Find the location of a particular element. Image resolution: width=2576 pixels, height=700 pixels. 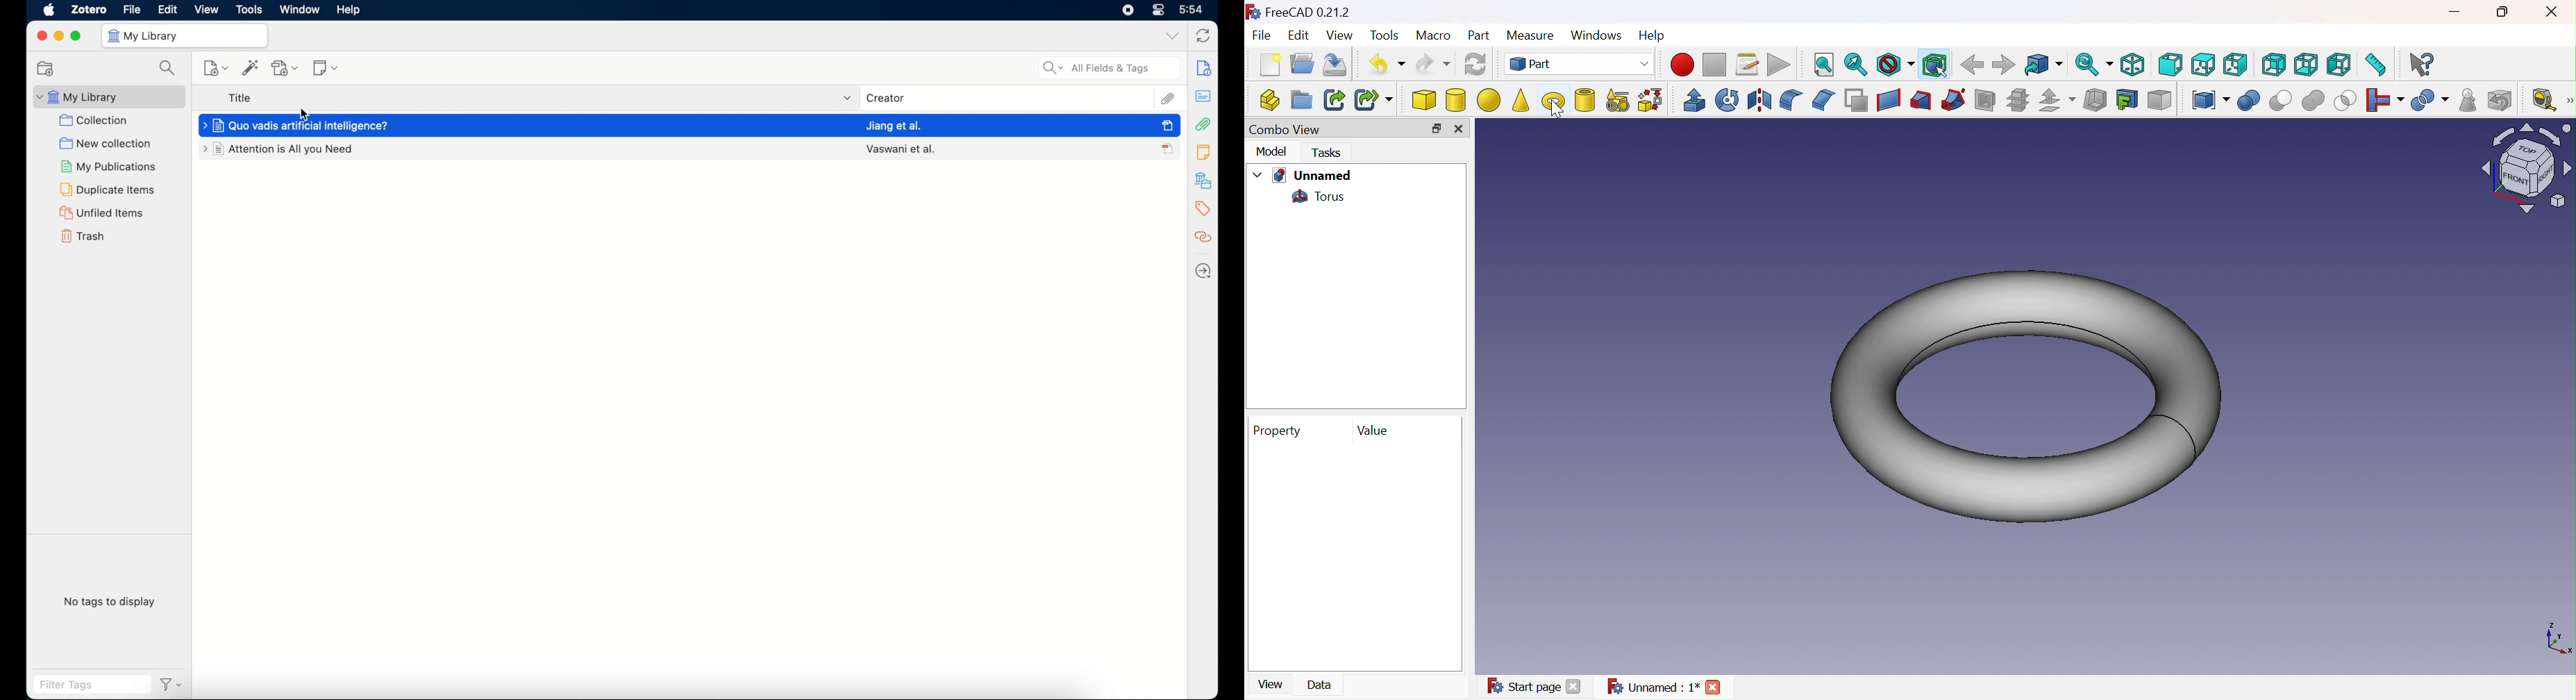

abstract is located at coordinates (1203, 96).